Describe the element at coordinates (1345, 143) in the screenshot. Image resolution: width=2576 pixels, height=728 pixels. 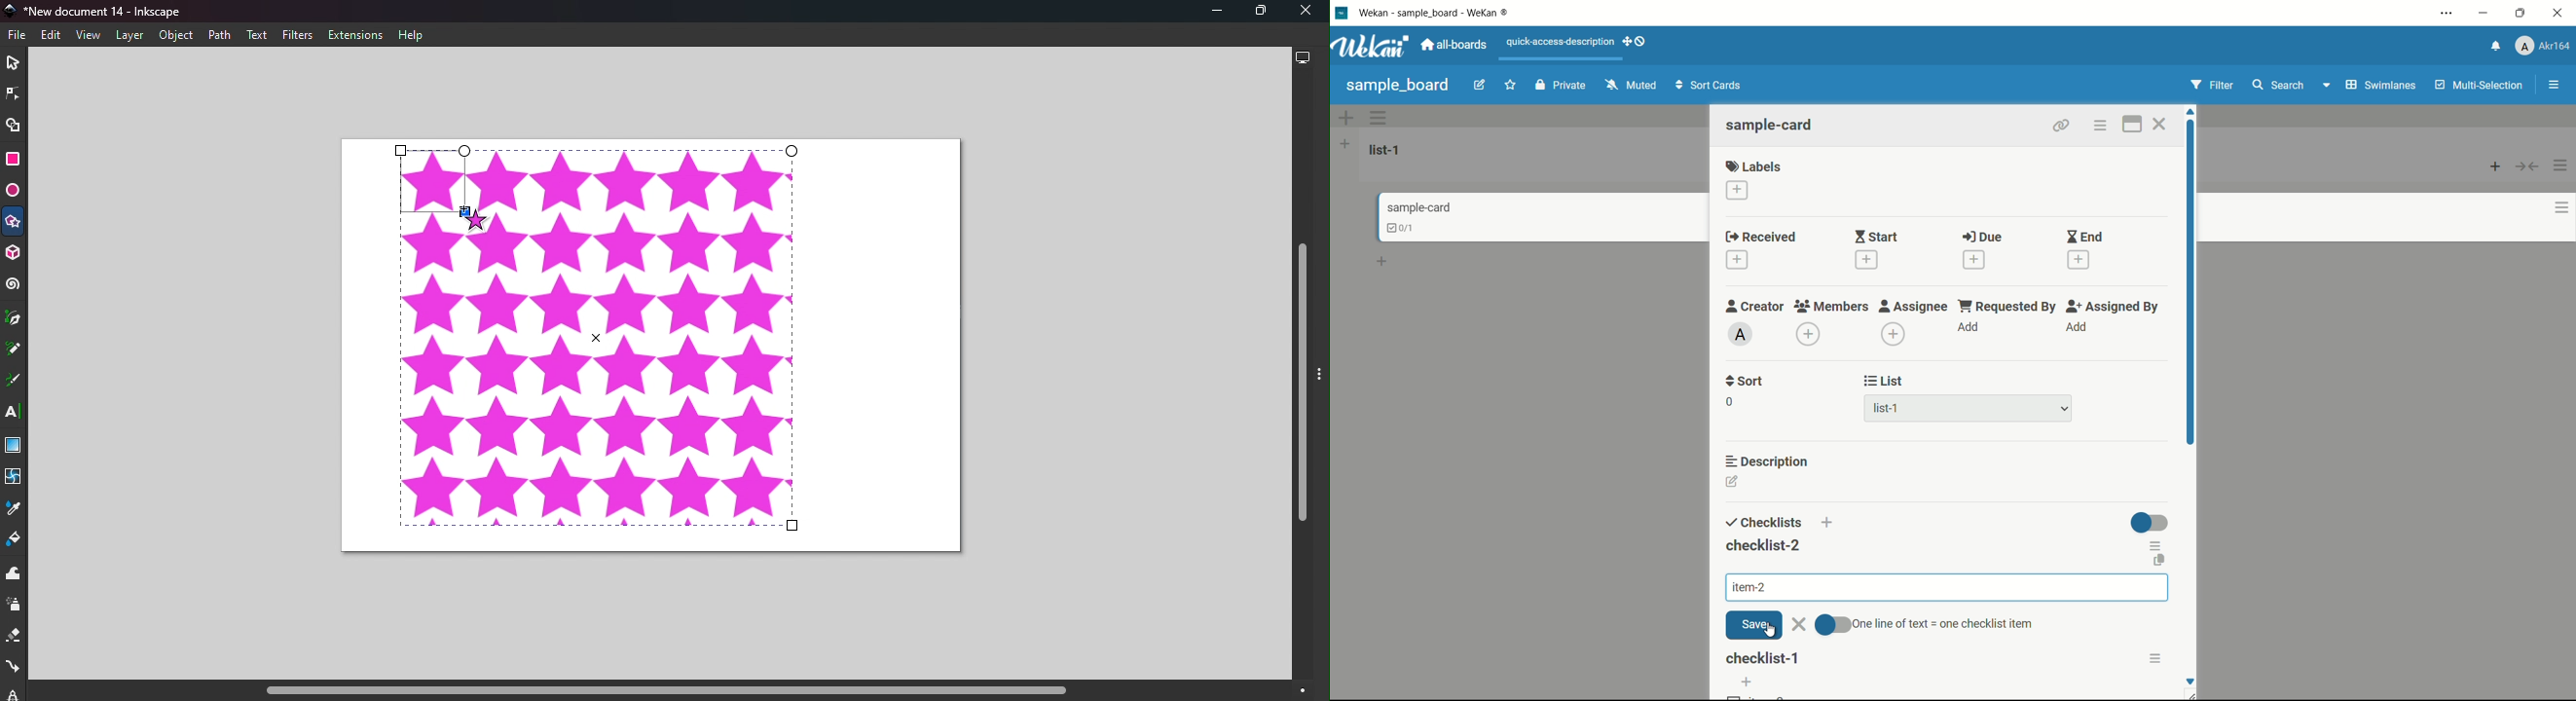
I see `add list` at that location.